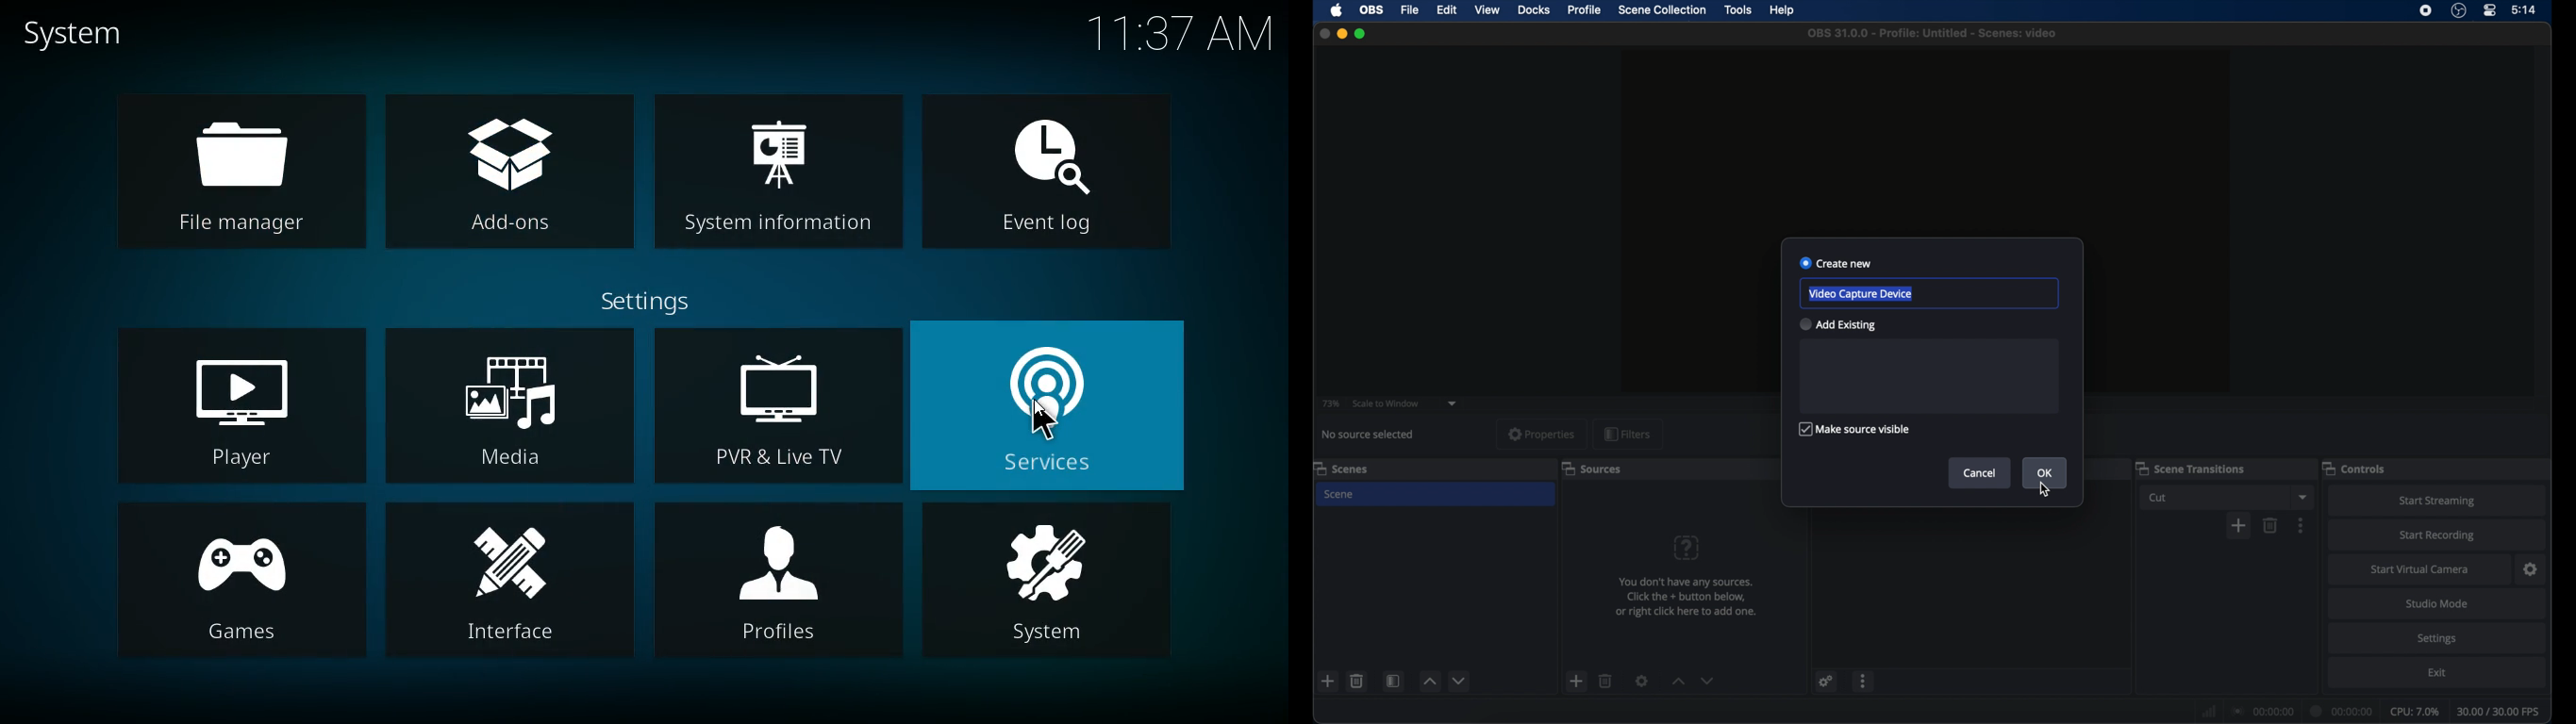  I want to click on screen recording icon, so click(2426, 11).